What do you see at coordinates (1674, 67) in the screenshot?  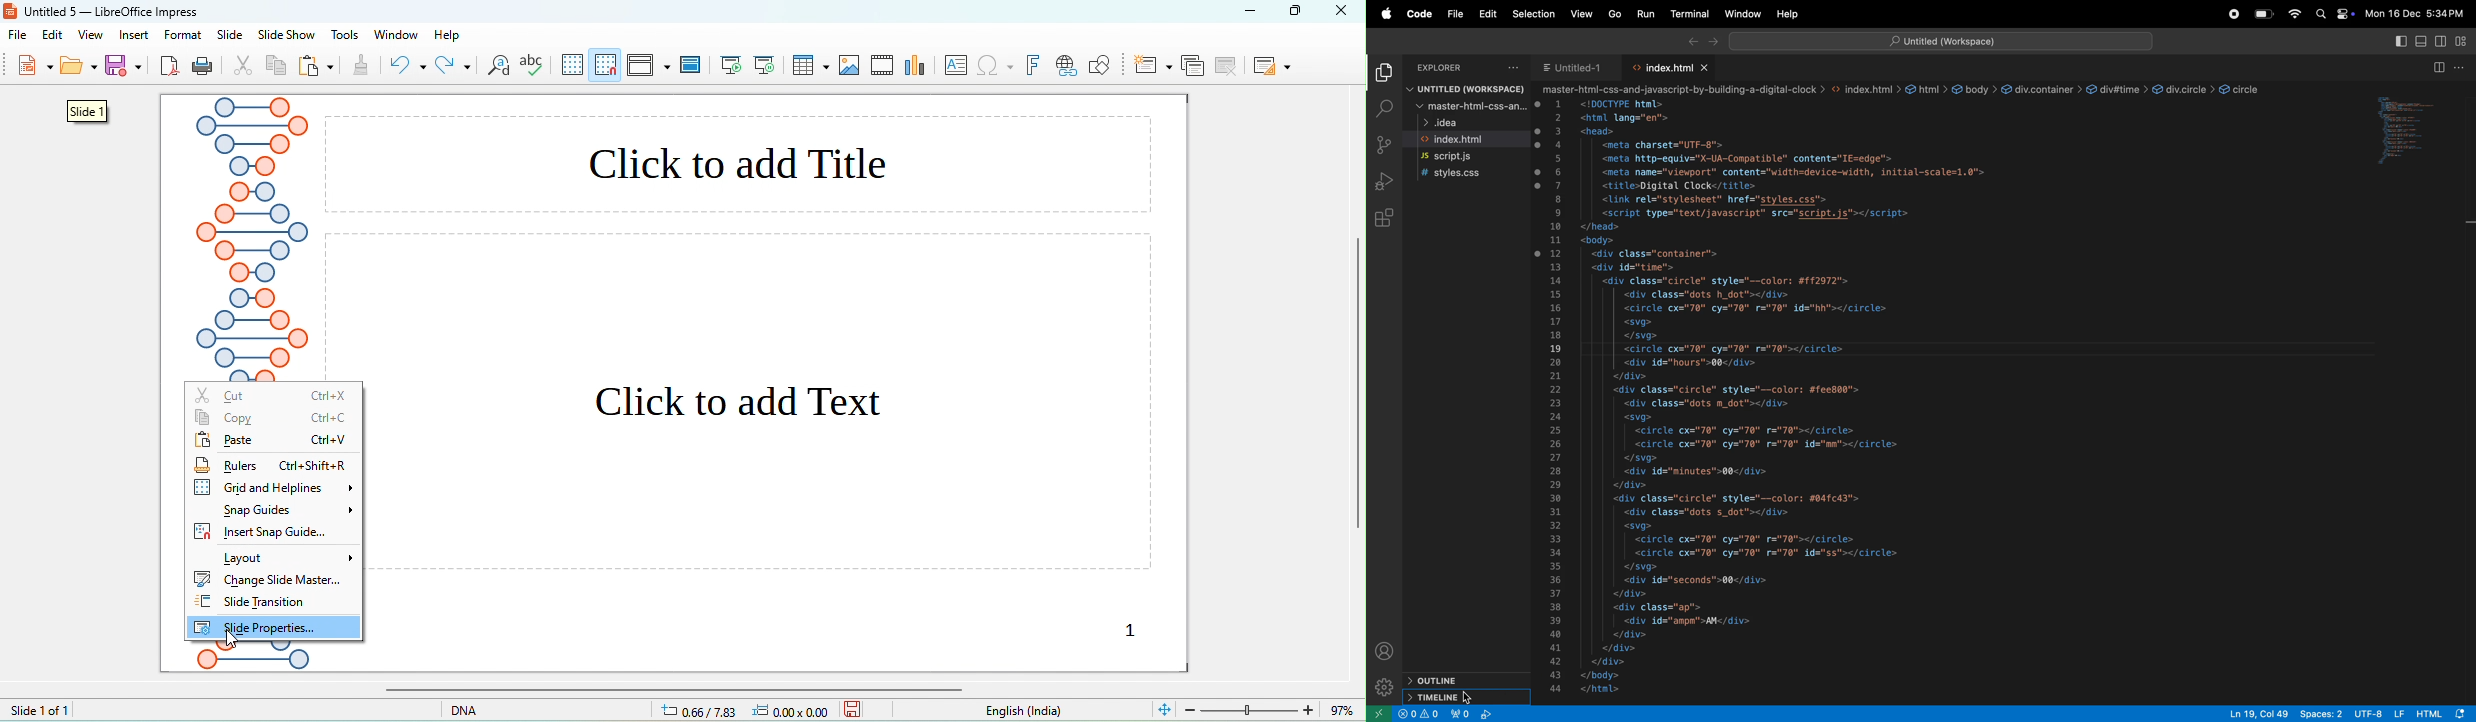 I see `index.html` at bounding box center [1674, 67].